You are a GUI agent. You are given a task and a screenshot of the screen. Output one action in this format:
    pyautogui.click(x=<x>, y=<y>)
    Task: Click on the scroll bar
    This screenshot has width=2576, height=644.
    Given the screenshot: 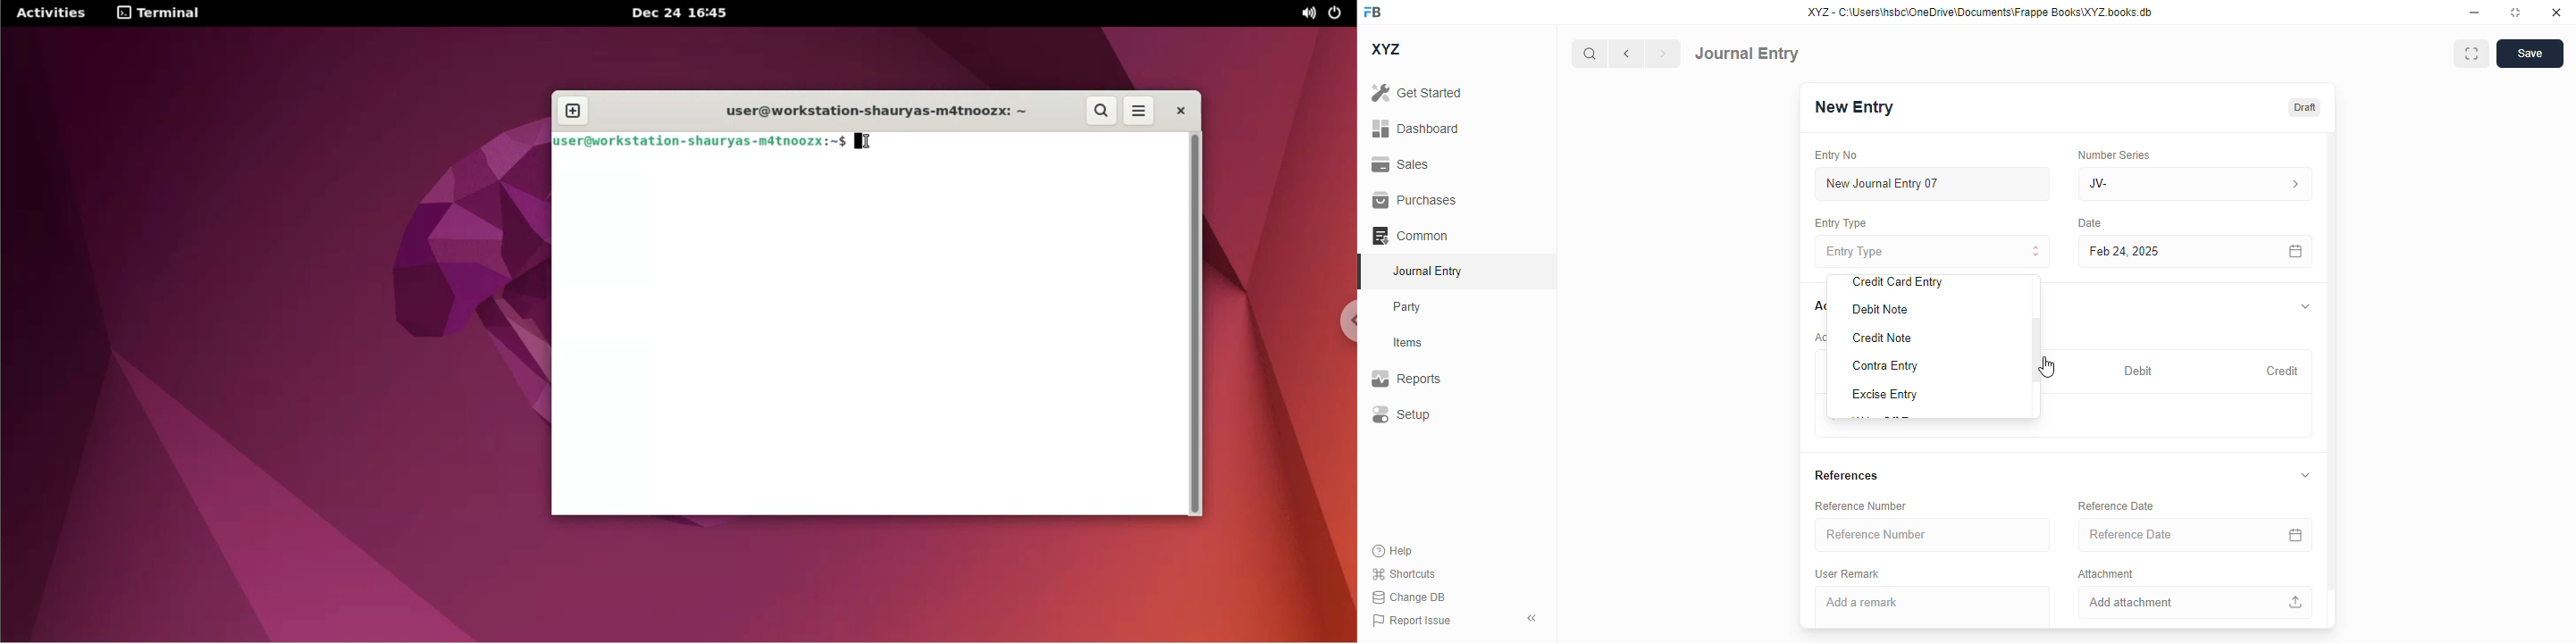 What is the action you would take?
    pyautogui.click(x=2037, y=347)
    